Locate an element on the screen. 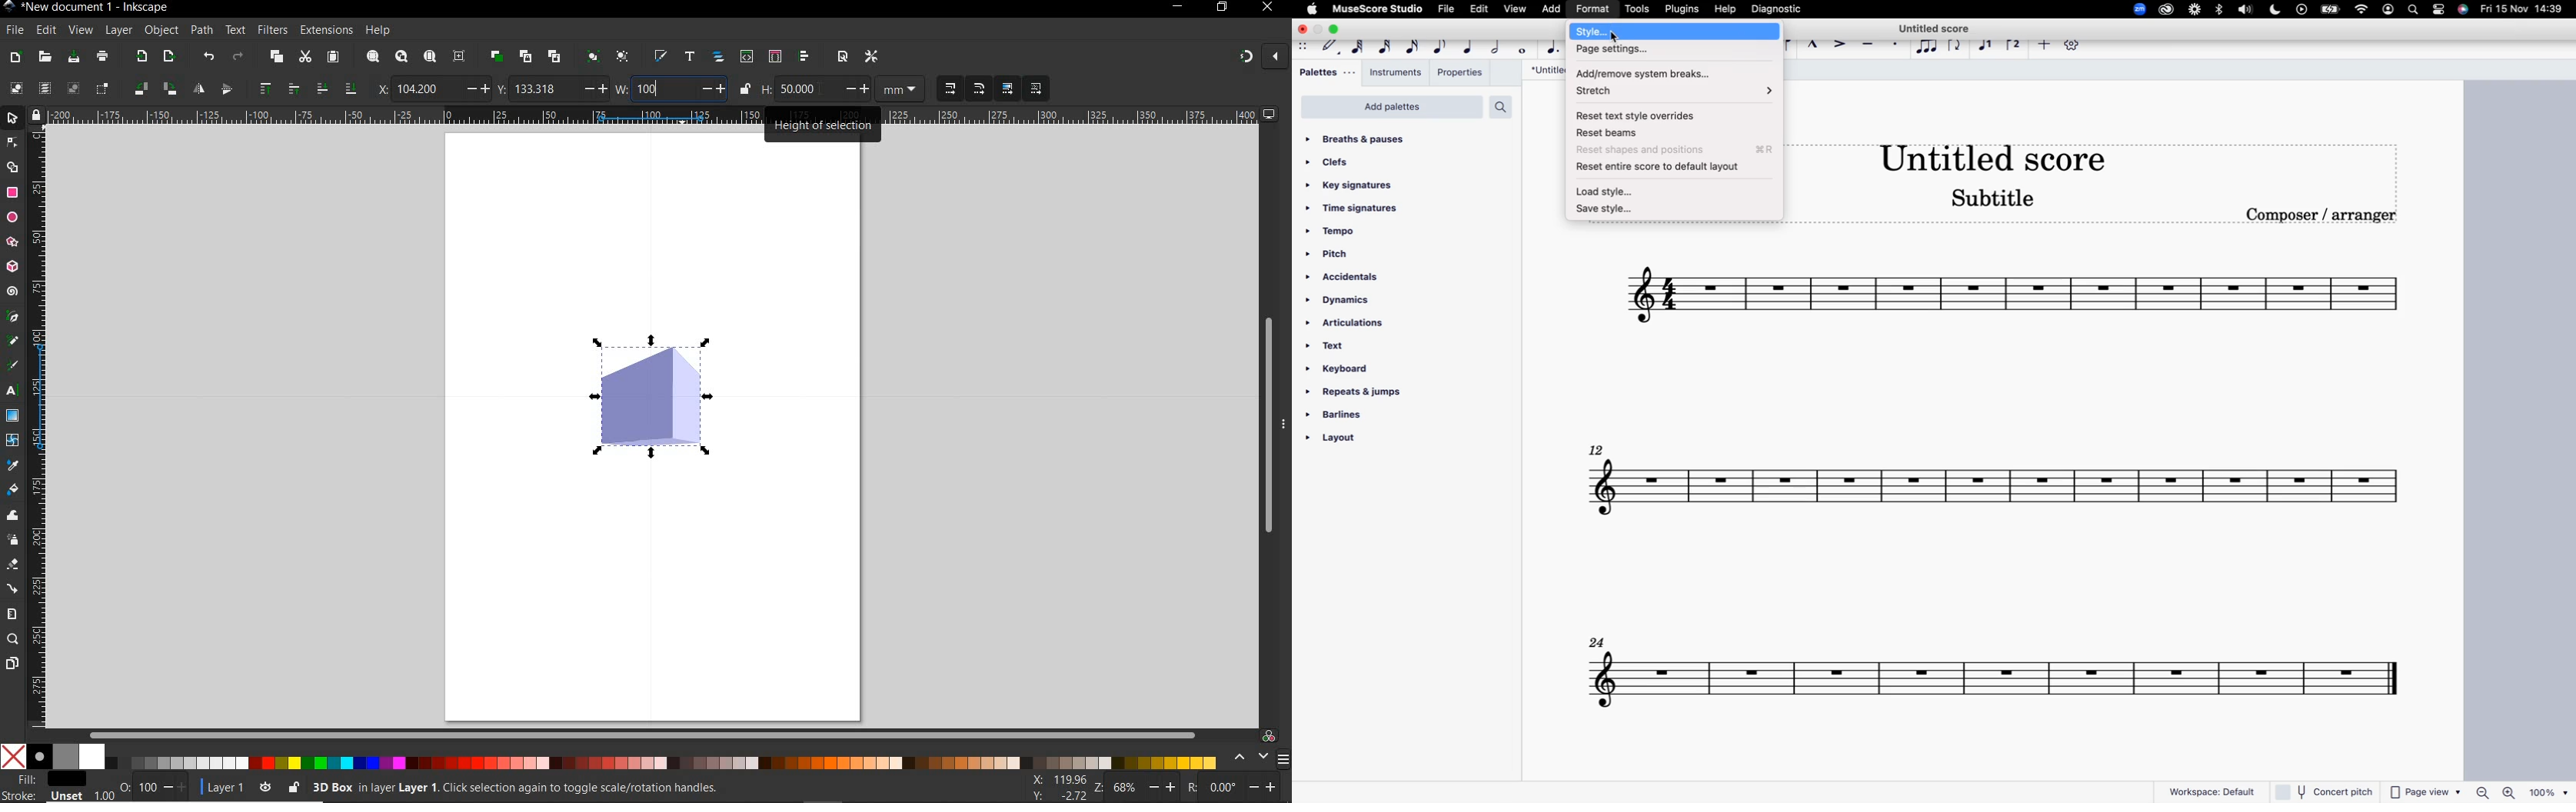 This screenshot has width=2576, height=812. undo is located at coordinates (208, 56).